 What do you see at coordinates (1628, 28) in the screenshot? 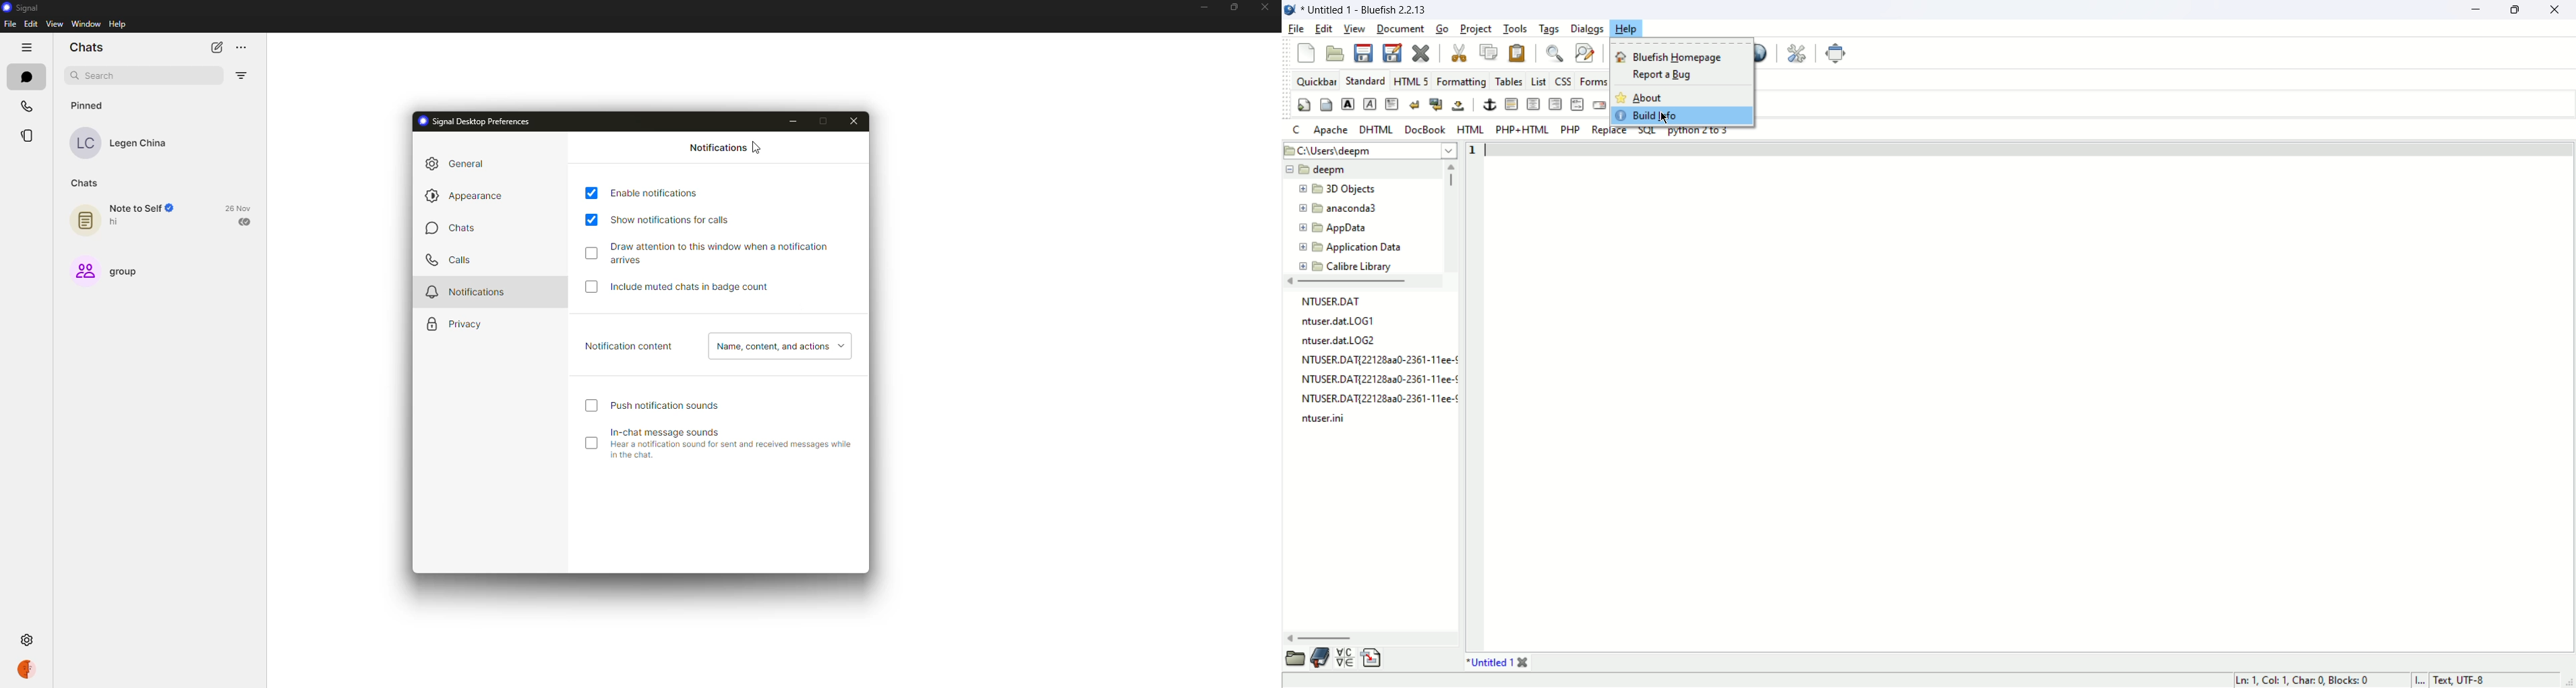
I see `help` at bounding box center [1628, 28].